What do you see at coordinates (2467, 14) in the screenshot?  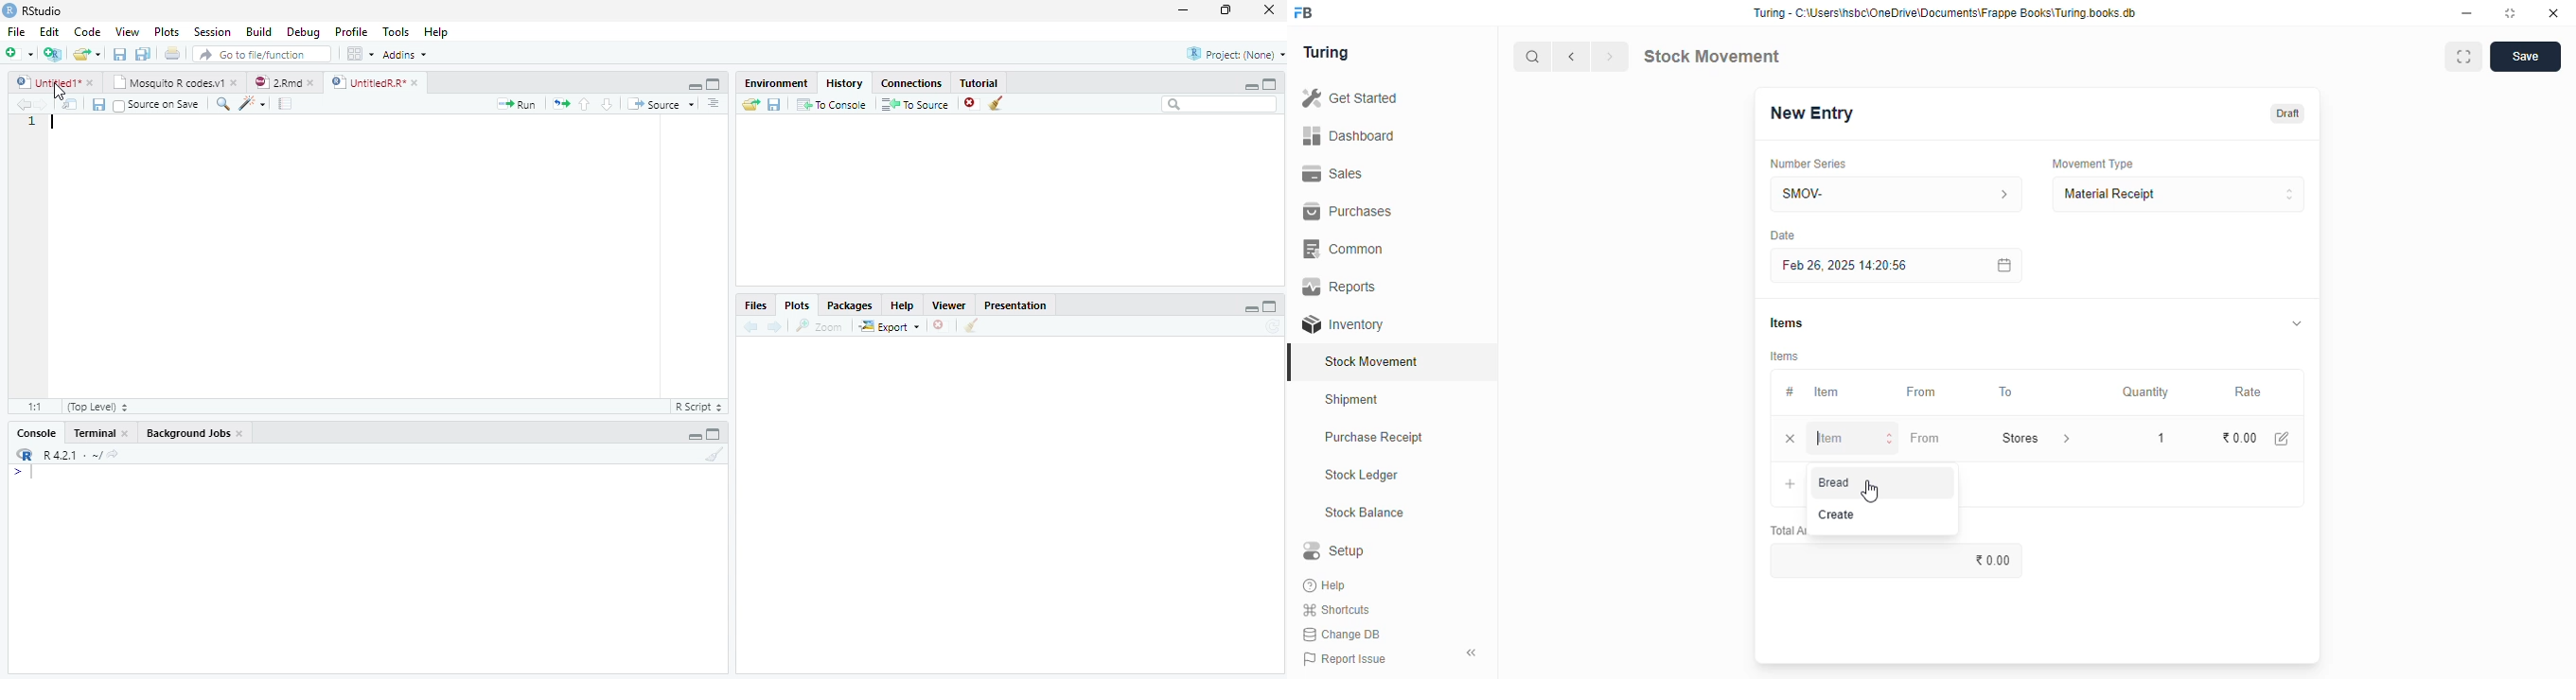 I see `minimize` at bounding box center [2467, 14].